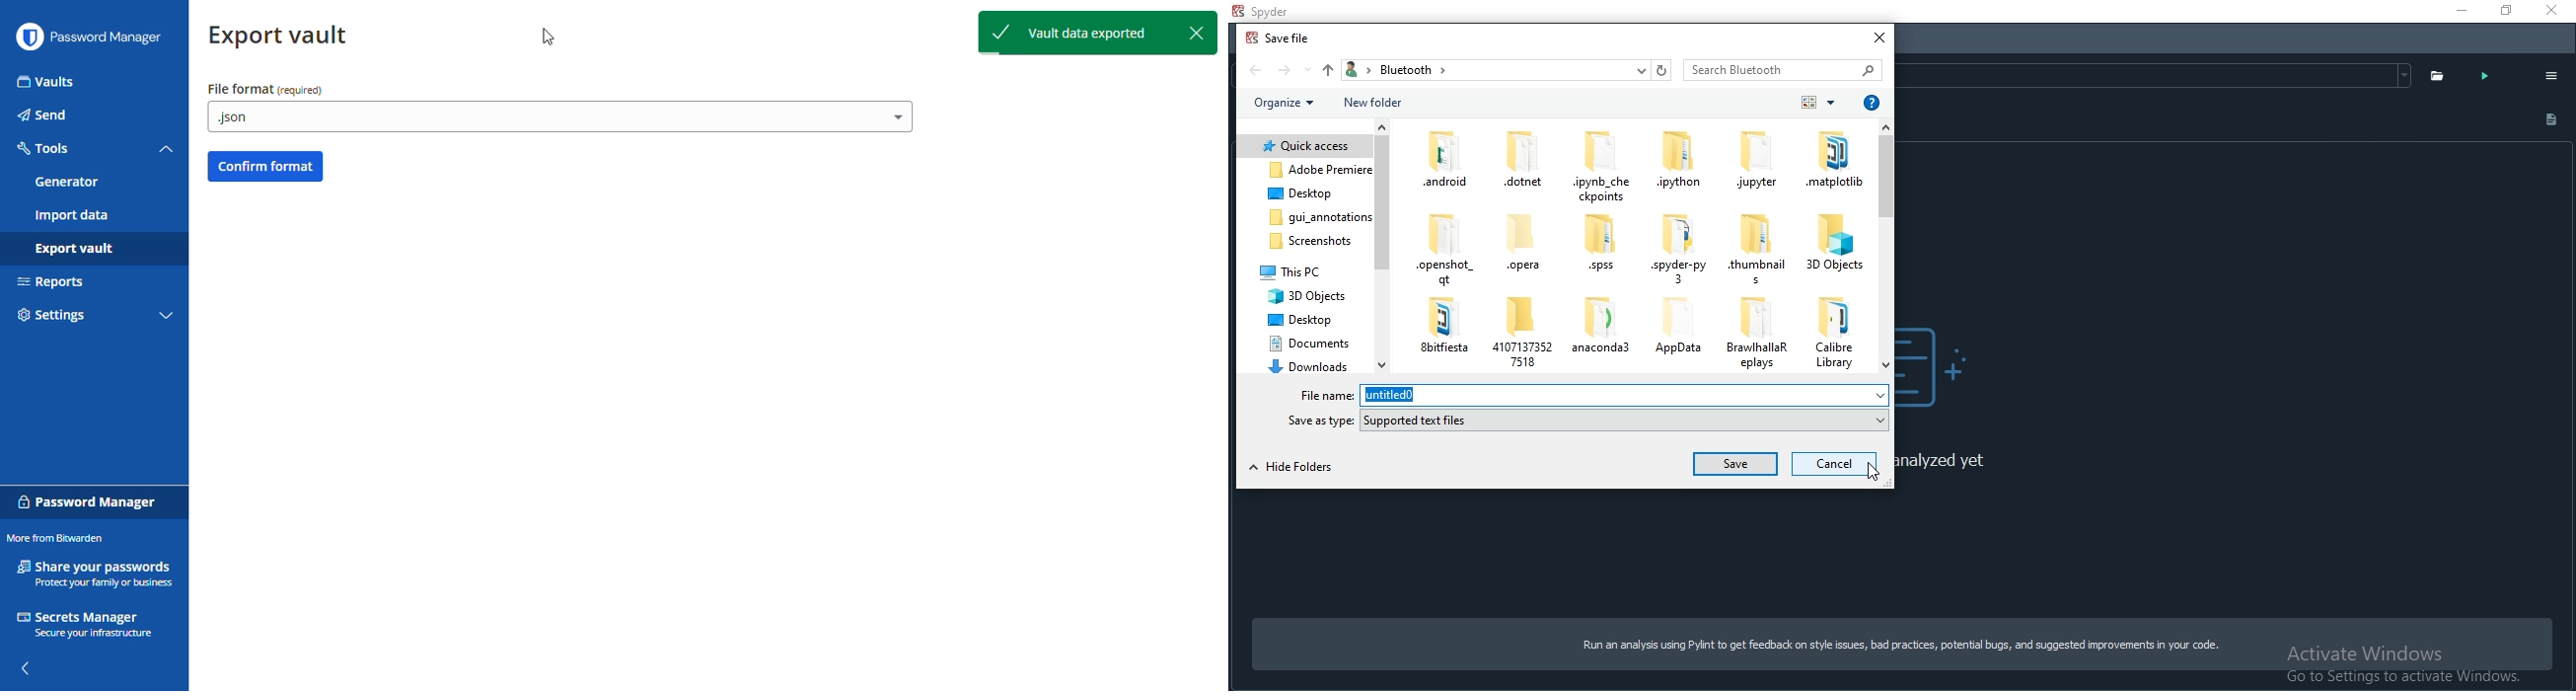  What do you see at coordinates (1871, 102) in the screenshot?
I see `help` at bounding box center [1871, 102].